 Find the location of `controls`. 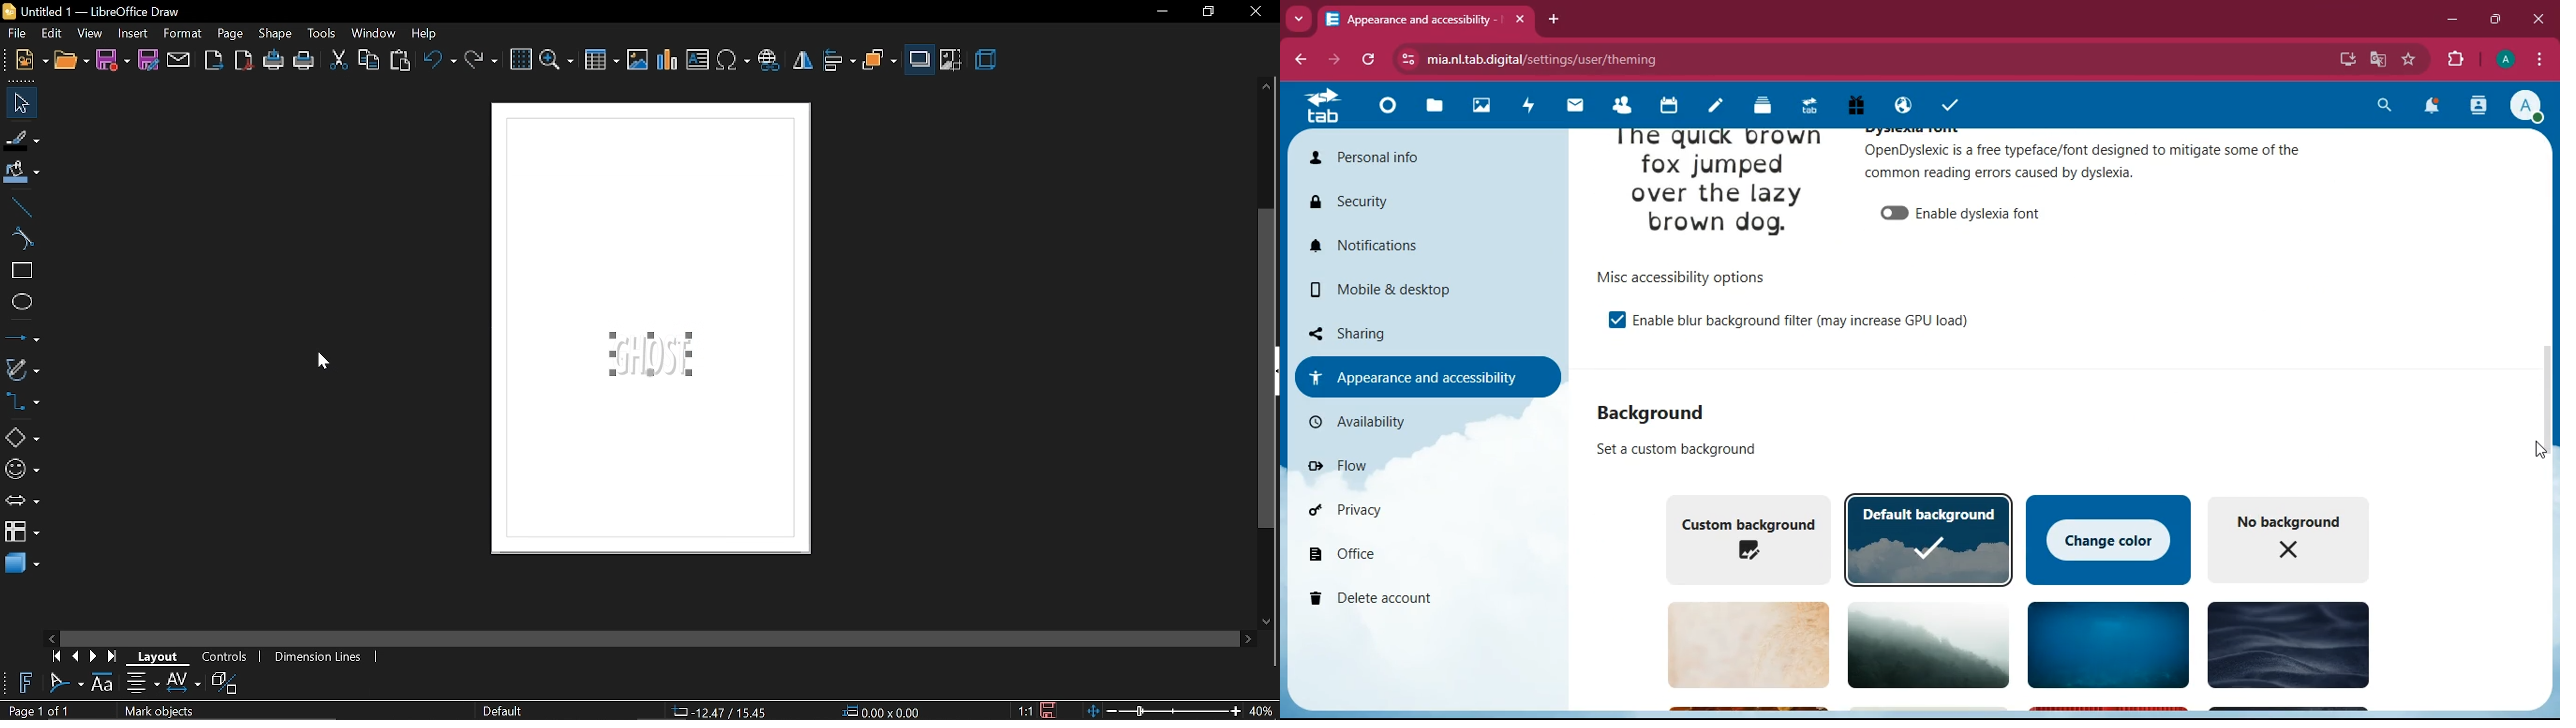

controls is located at coordinates (224, 656).